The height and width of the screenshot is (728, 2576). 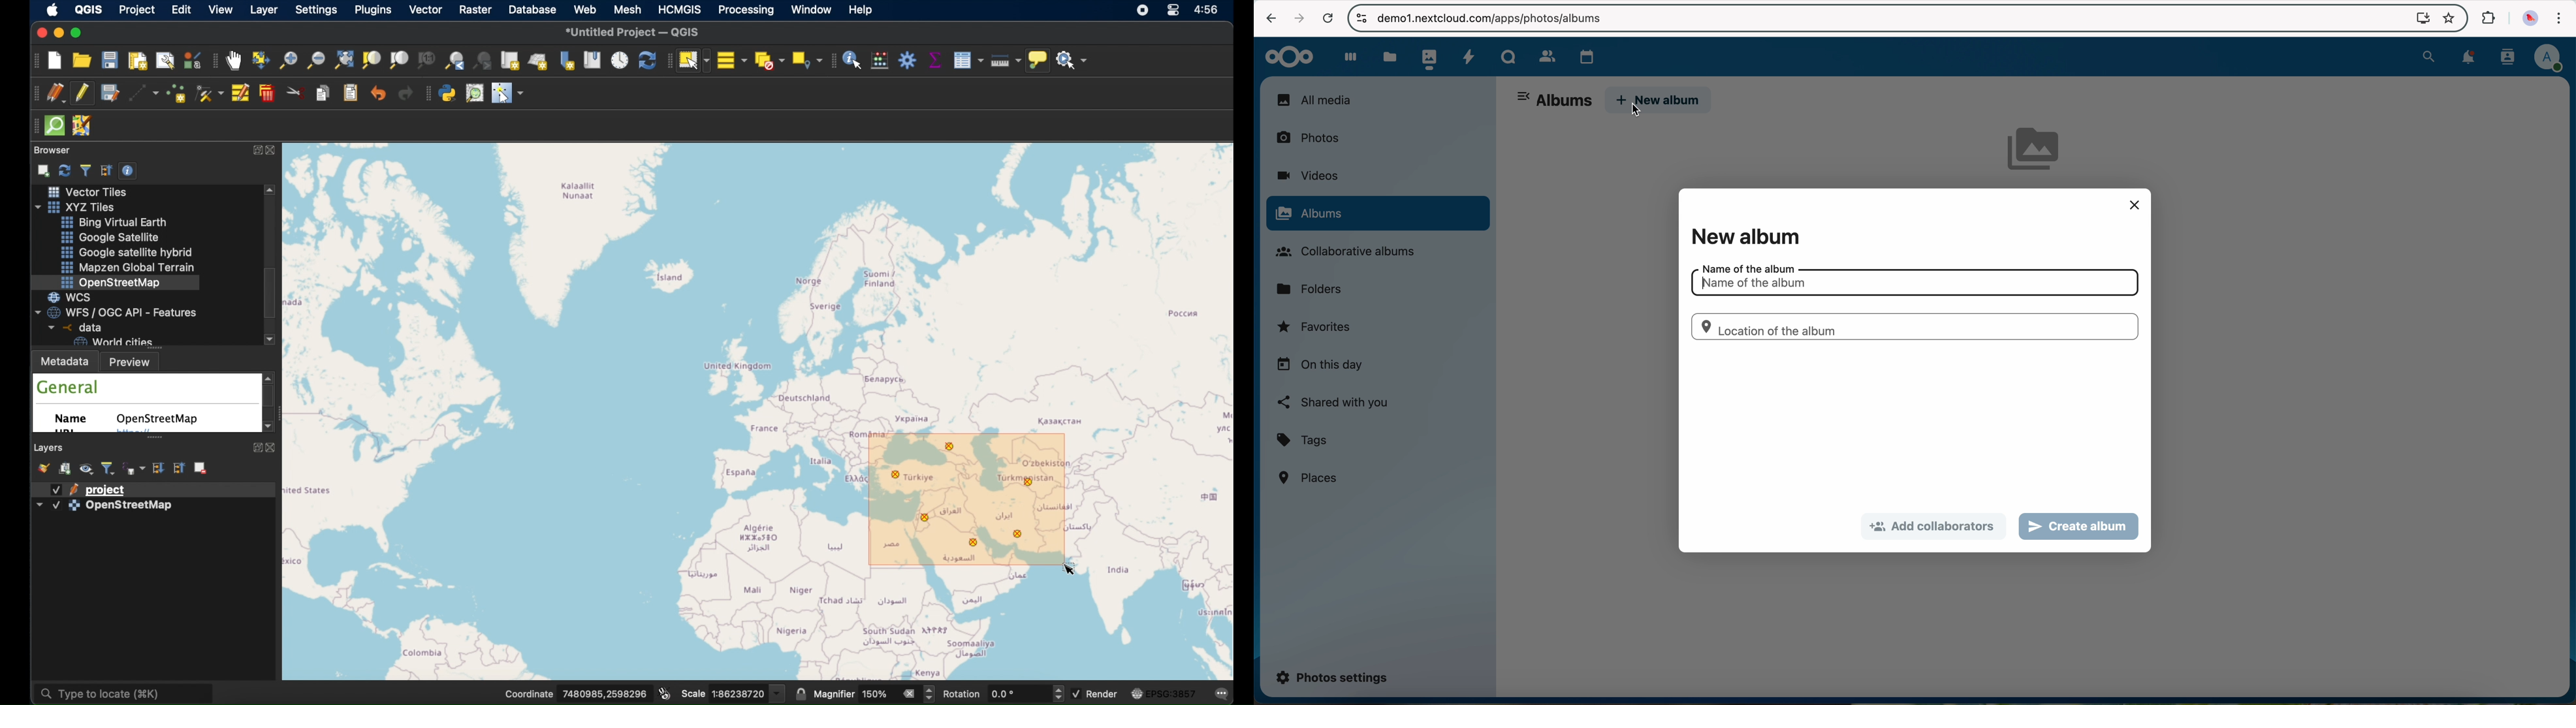 I want to click on scale, so click(x=692, y=695).